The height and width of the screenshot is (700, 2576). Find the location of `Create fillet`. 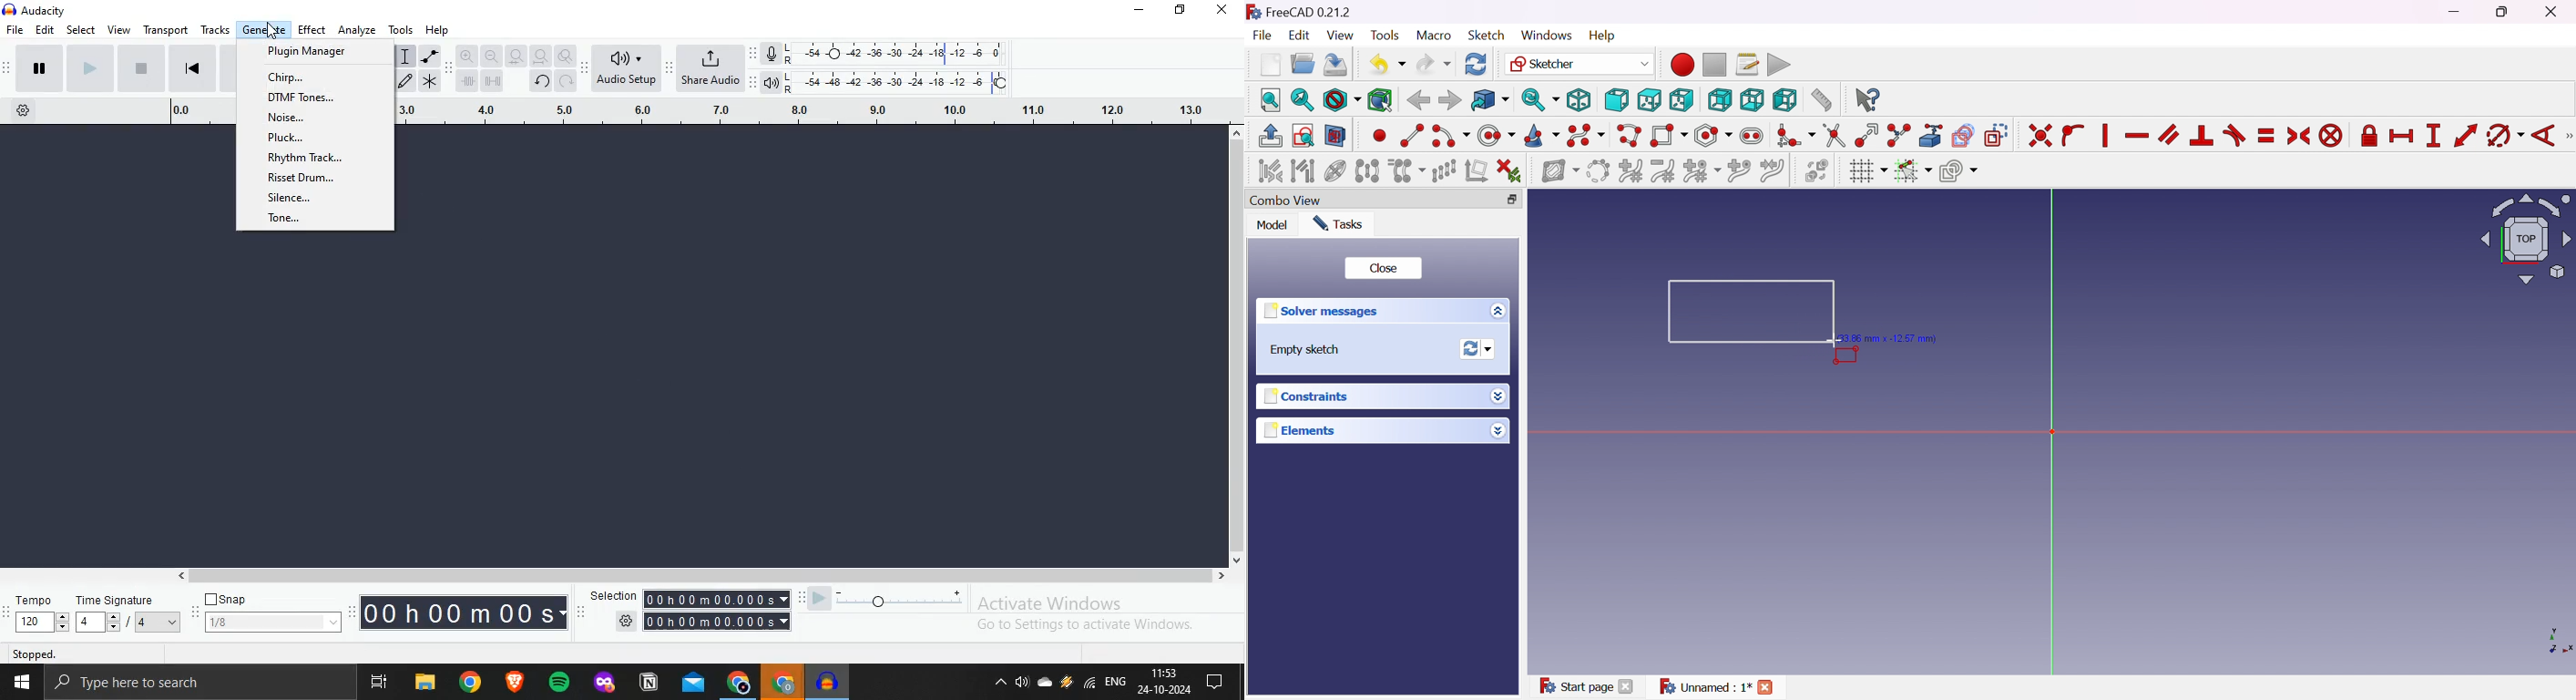

Create fillet is located at coordinates (1796, 137).